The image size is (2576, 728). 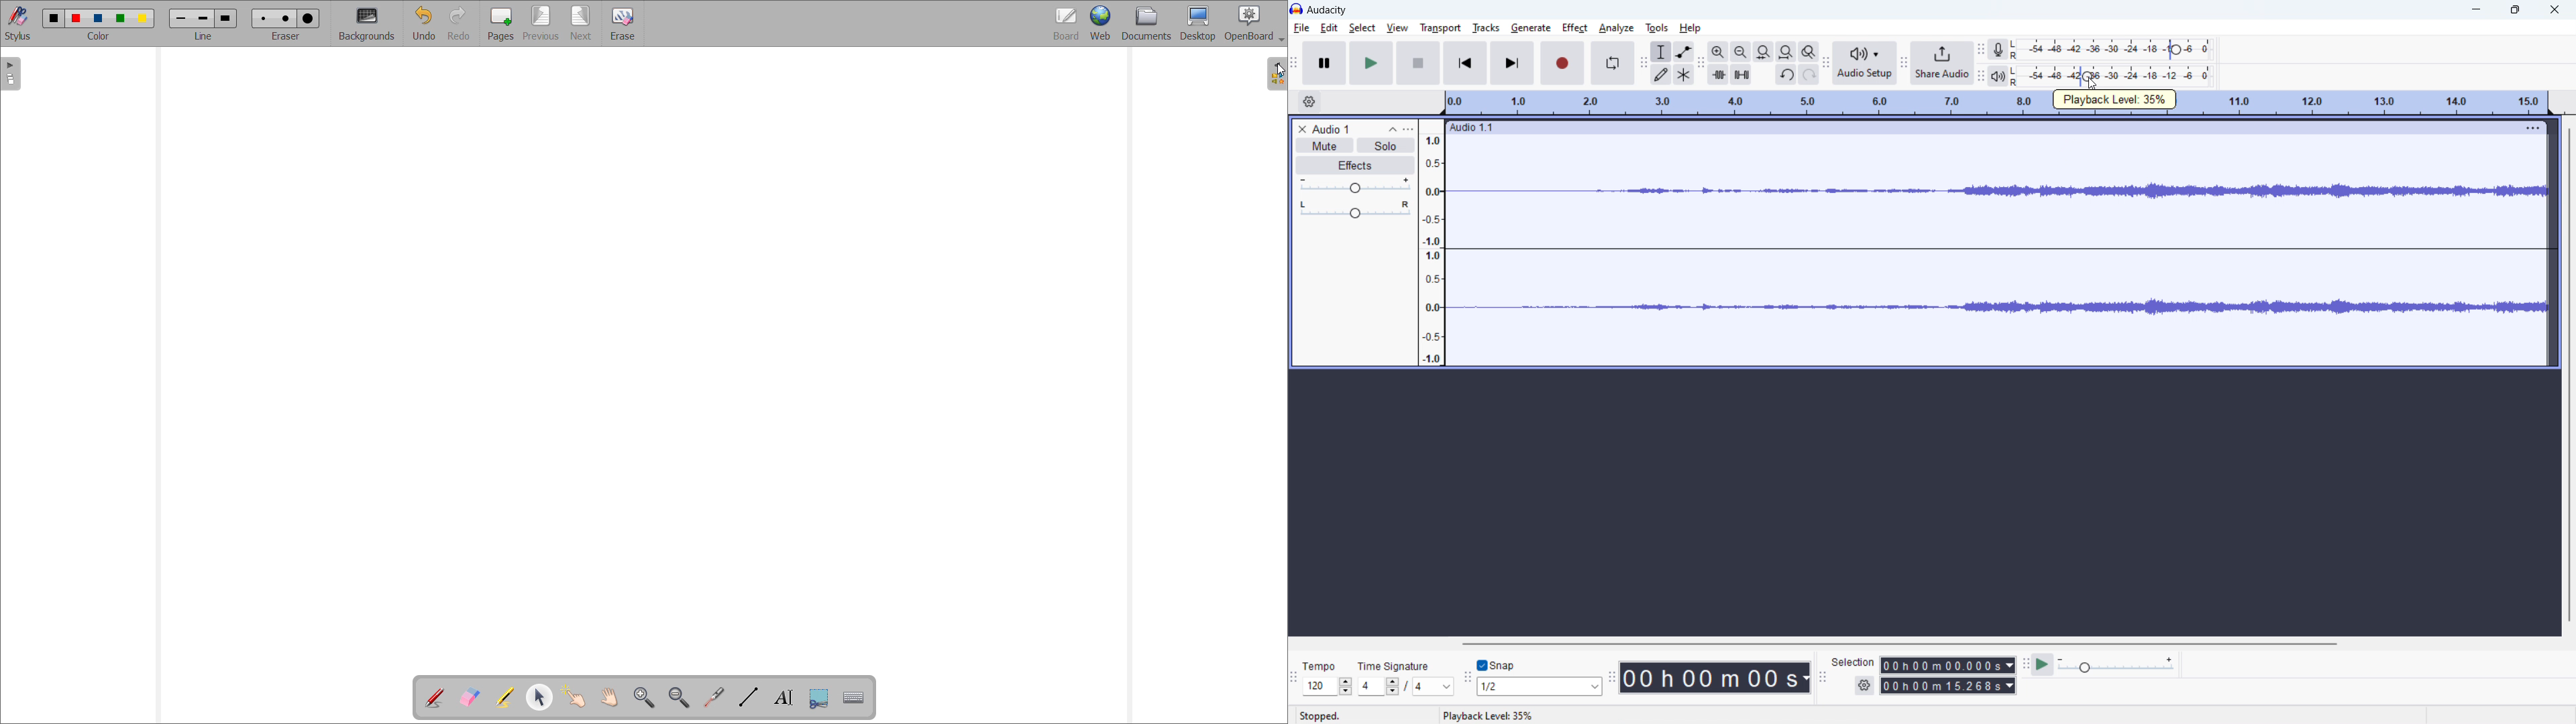 I want to click on draw lines, so click(x=749, y=697).